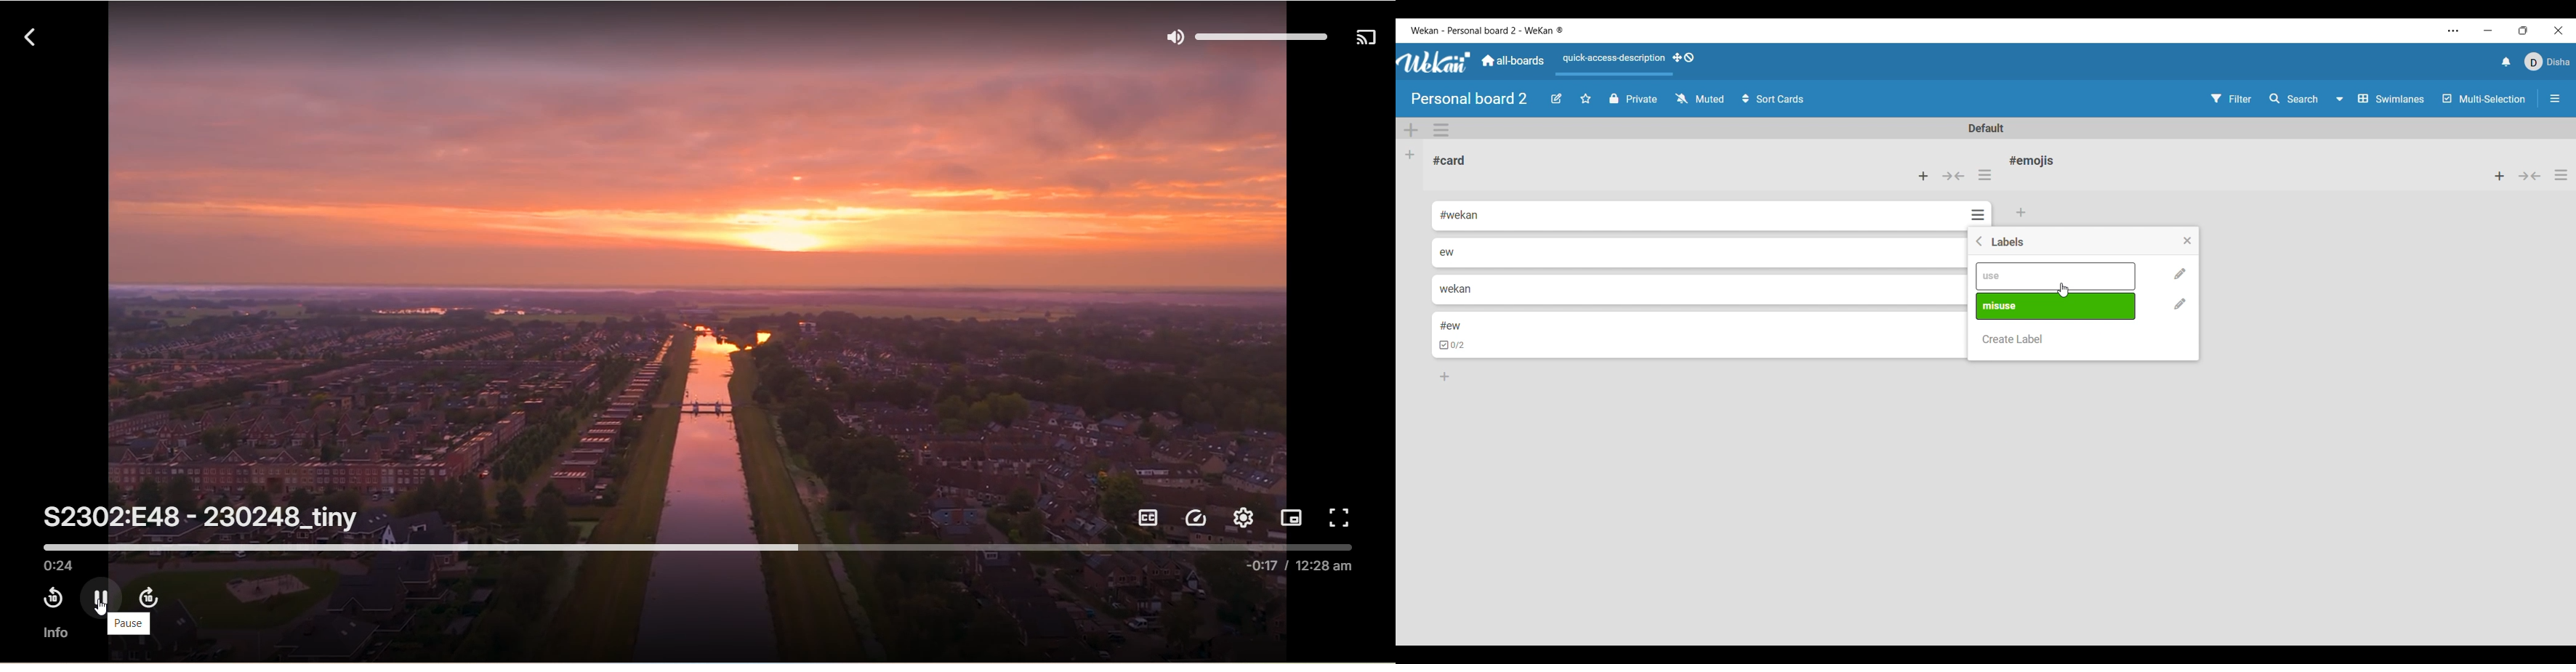 The image size is (2576, 672). Describe the element at coordinates (1980, 241) in the screenshot. I see `Go back` at that location.